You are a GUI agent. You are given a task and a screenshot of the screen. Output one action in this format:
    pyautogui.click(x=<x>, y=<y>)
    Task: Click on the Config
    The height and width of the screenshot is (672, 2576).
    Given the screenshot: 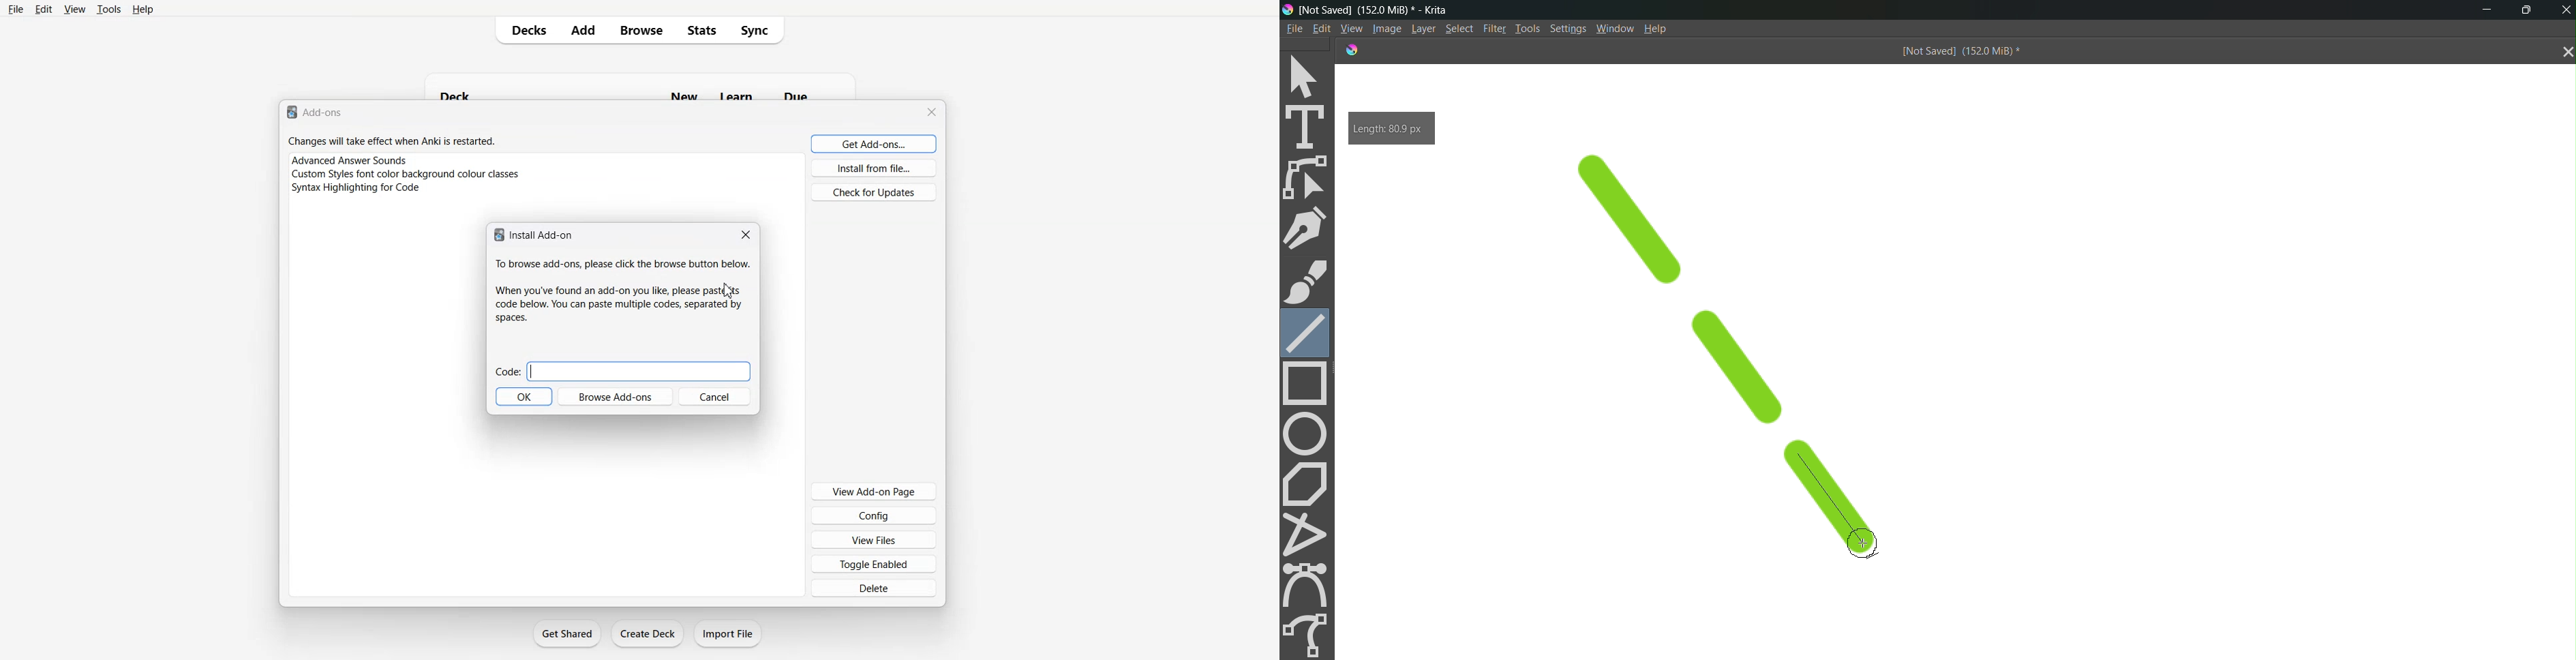 What is the action you would take?
    pyautogui.click(x=874, y=515)
    